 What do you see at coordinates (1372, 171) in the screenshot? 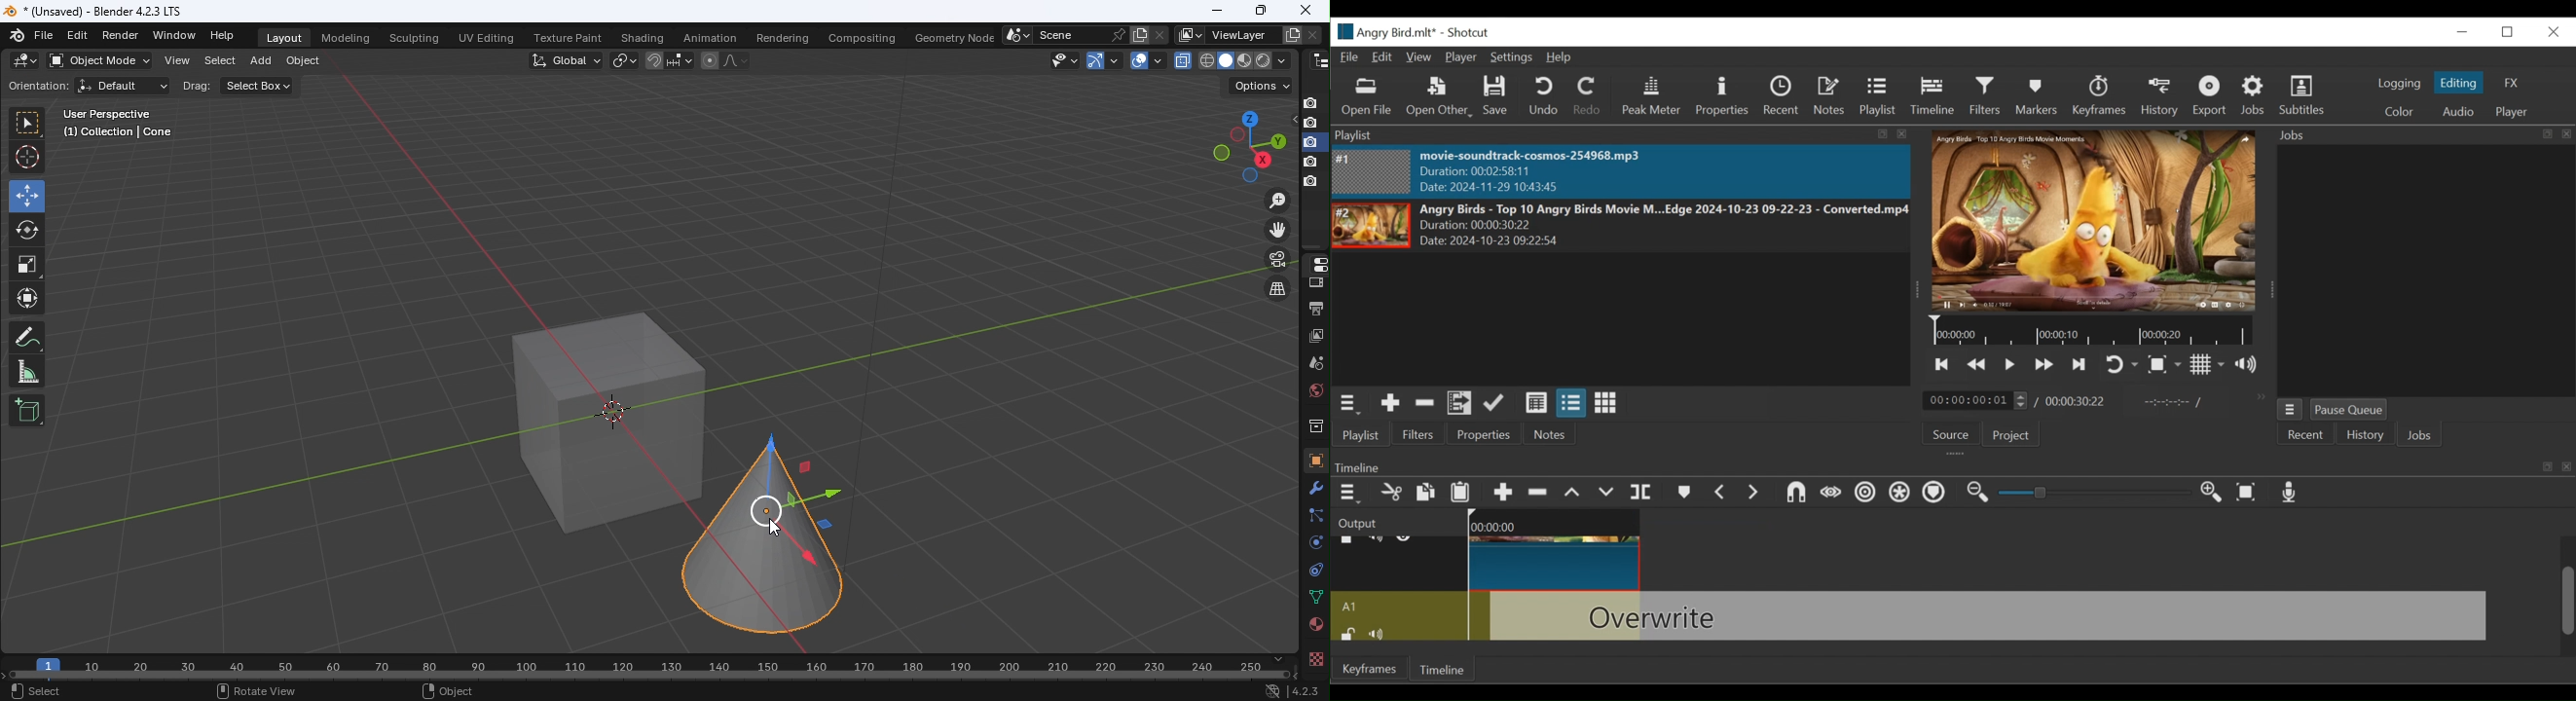
I see `Image` at bounding box center [1372, 171].